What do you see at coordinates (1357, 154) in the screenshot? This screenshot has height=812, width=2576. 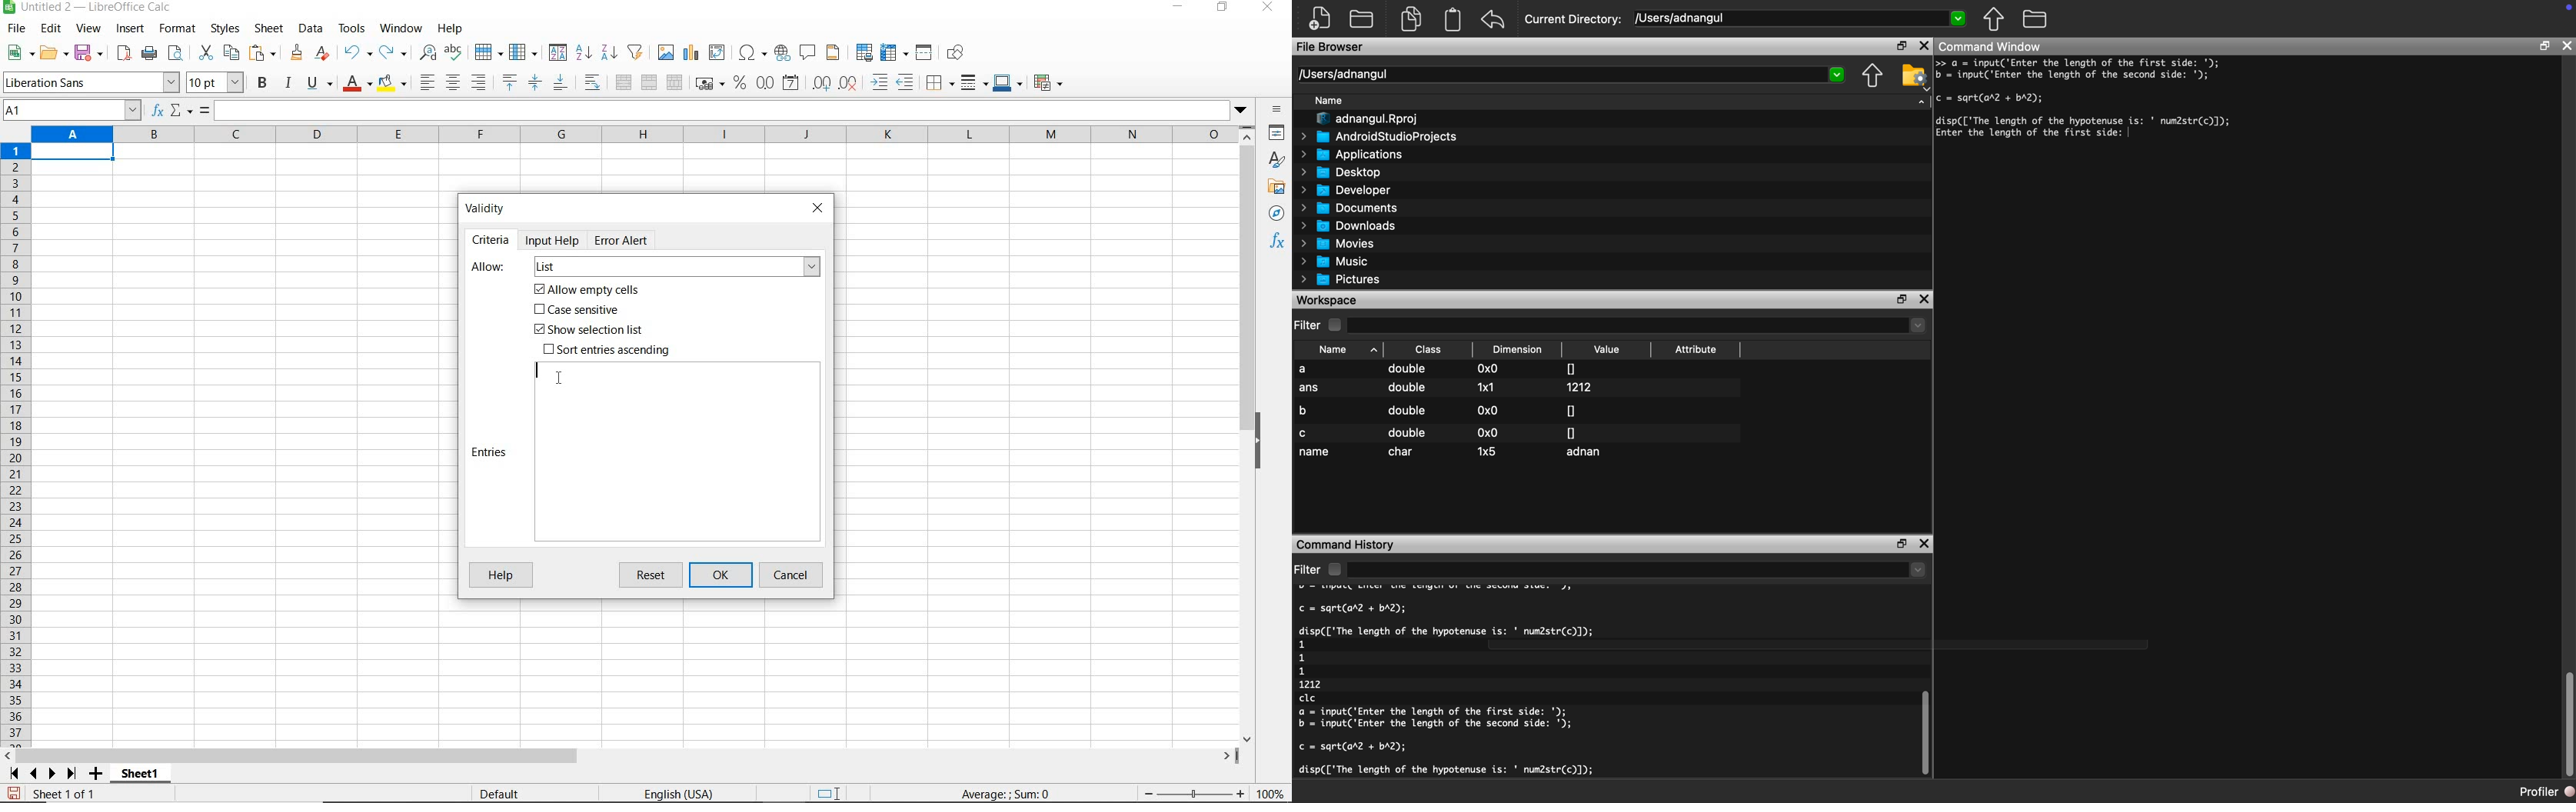 I see ` Applications` at bounding box center [1357, 154].